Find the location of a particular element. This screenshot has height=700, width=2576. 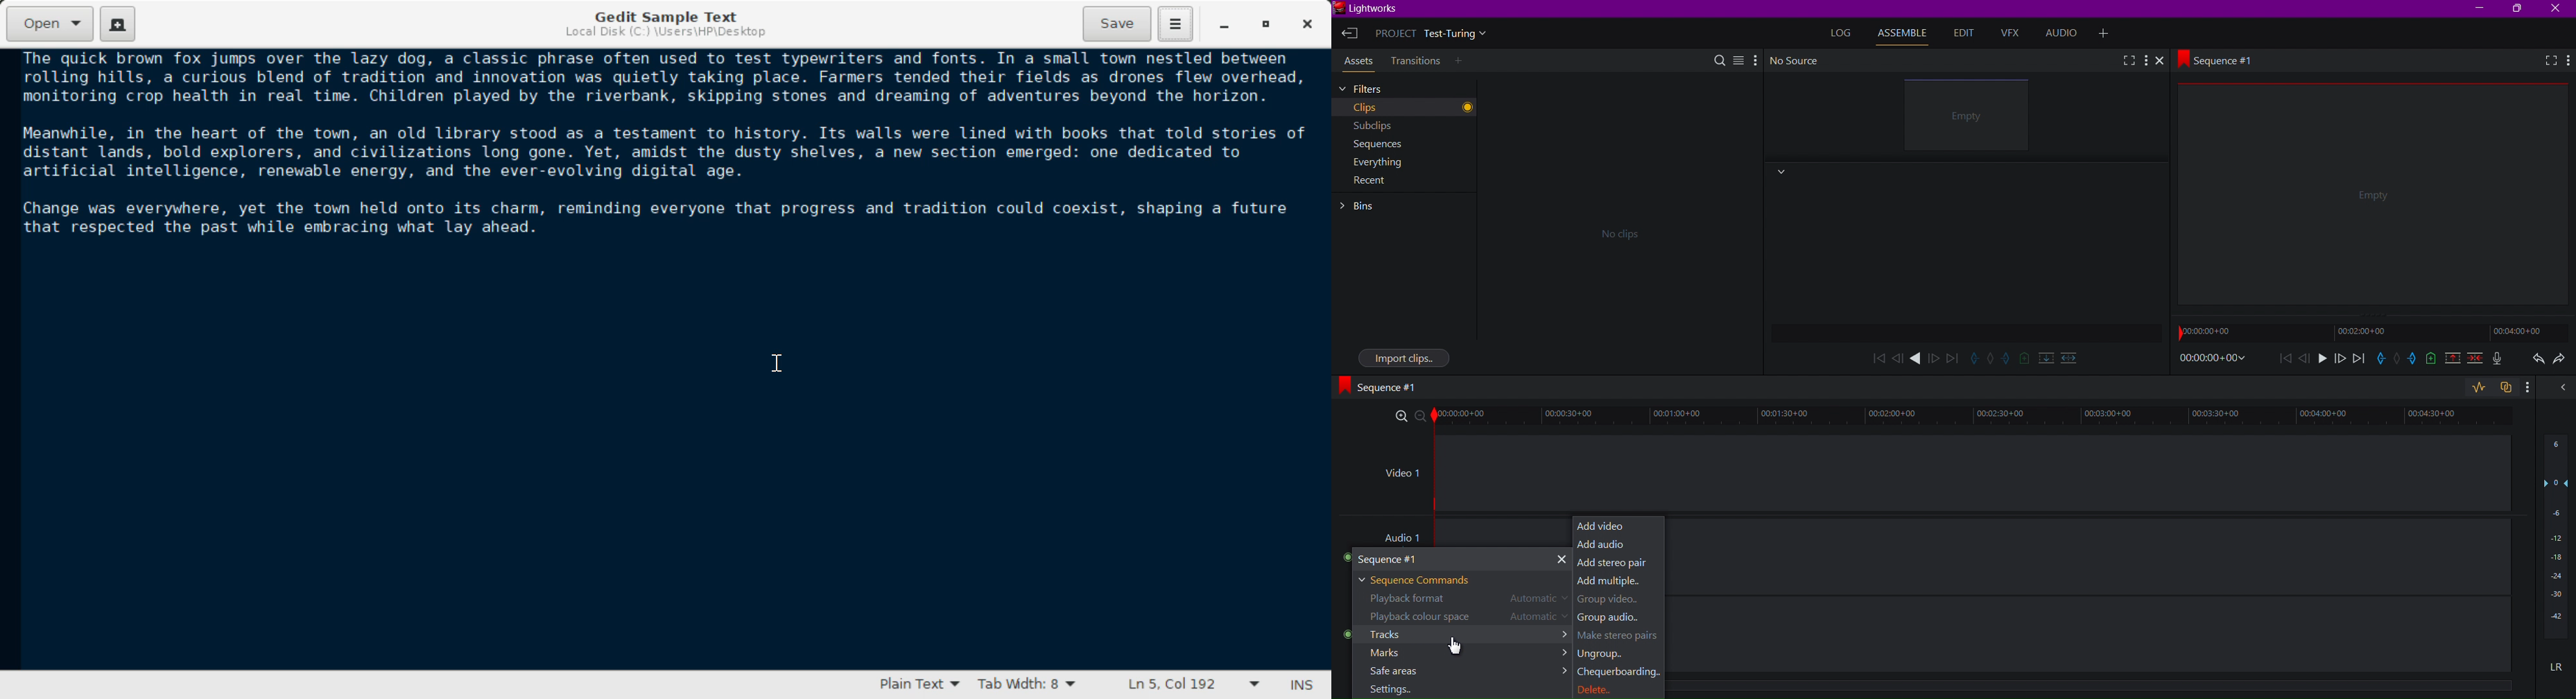

Text Language is located at coordinates (919, 687).